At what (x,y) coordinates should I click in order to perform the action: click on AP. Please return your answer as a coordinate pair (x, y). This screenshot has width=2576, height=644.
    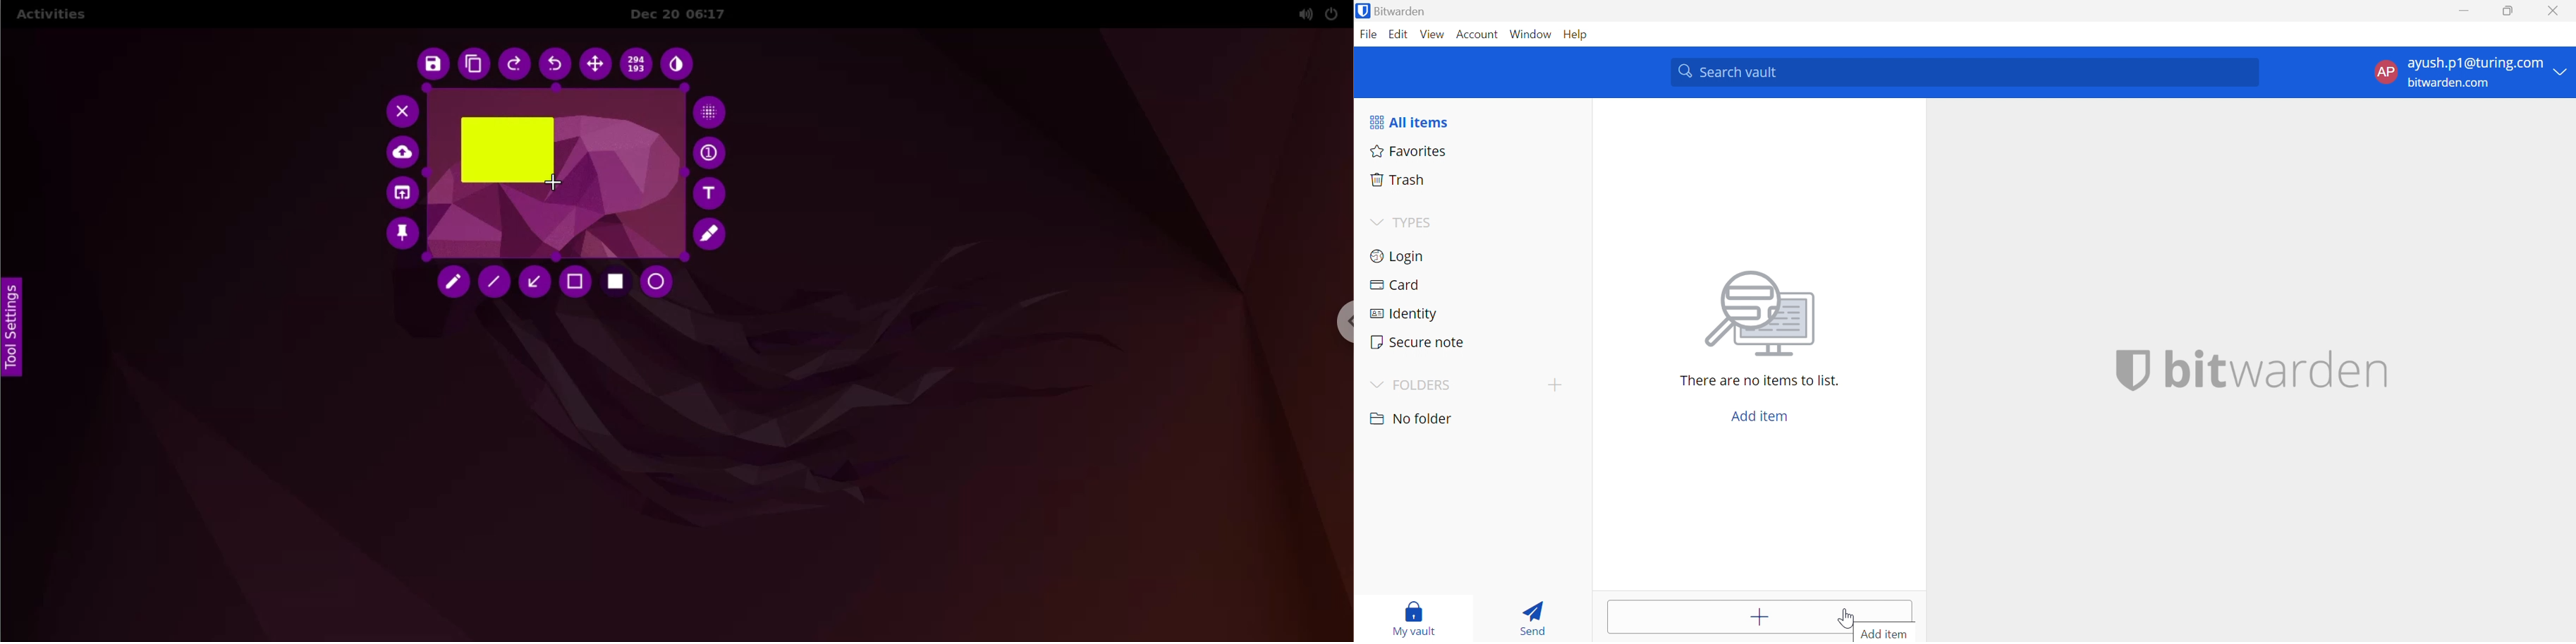
    Looking at the image, I should click on (2387, 71).